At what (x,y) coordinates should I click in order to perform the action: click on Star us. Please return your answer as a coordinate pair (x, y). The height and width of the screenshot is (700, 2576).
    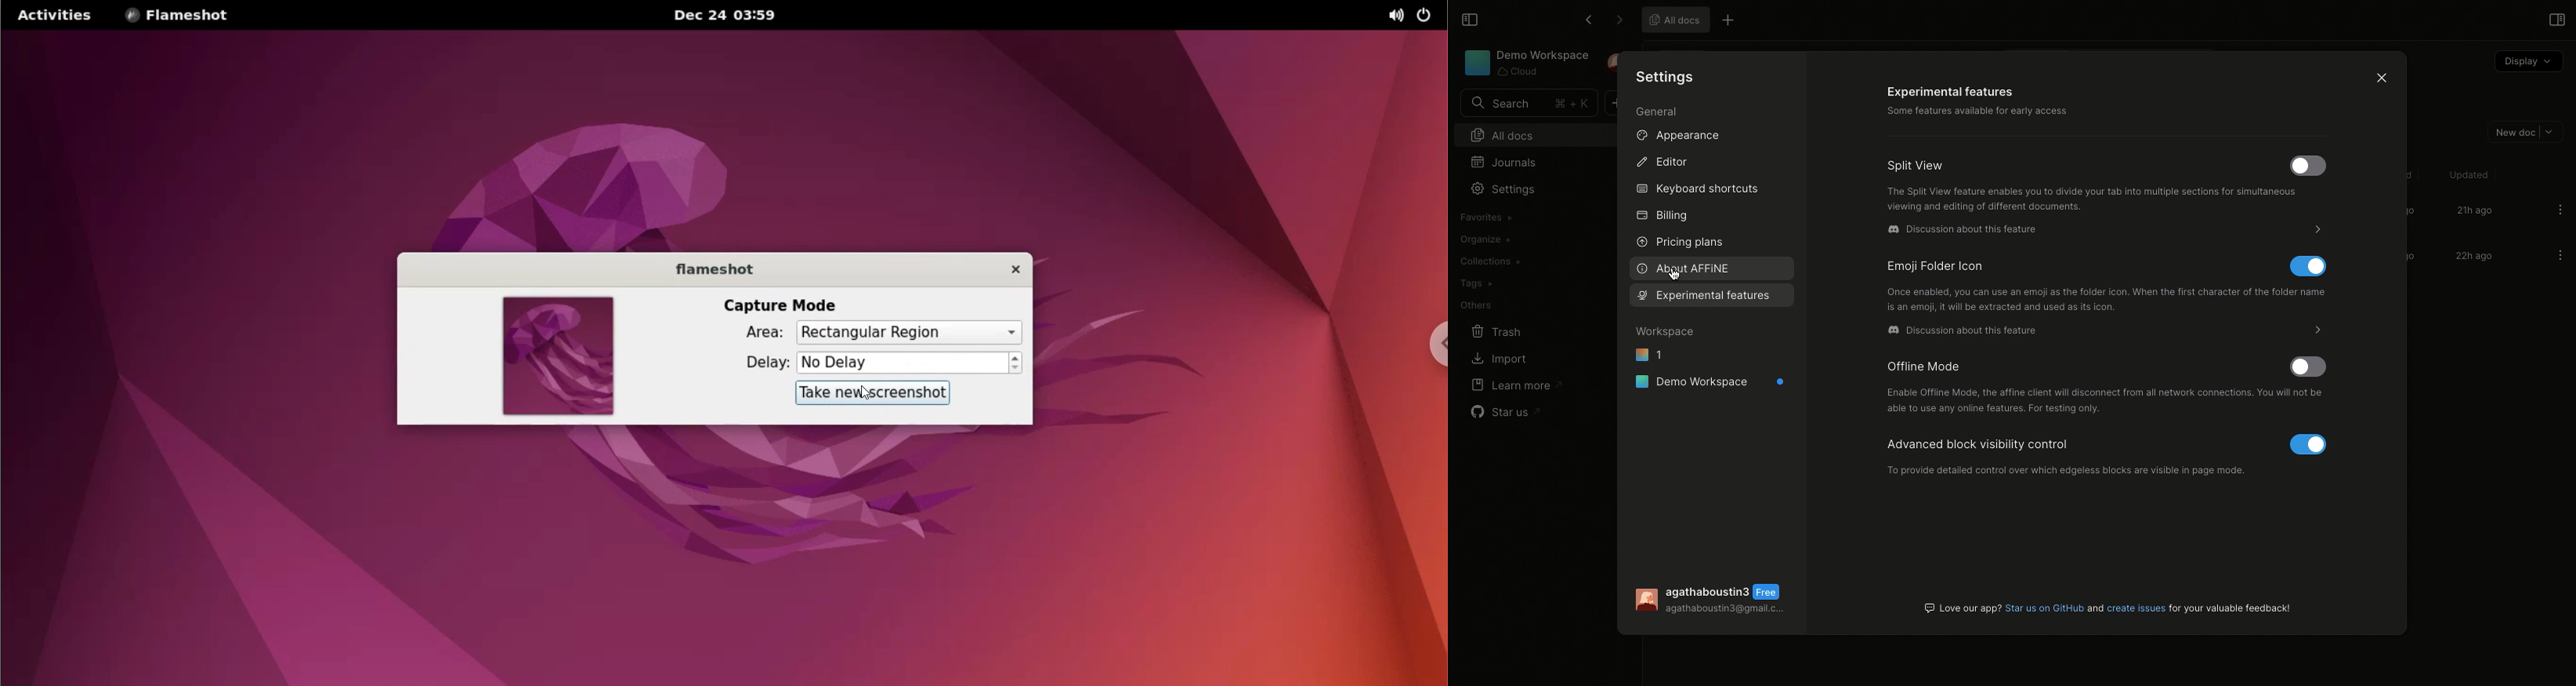
    Looking at the image, I should click on (1507, 412).